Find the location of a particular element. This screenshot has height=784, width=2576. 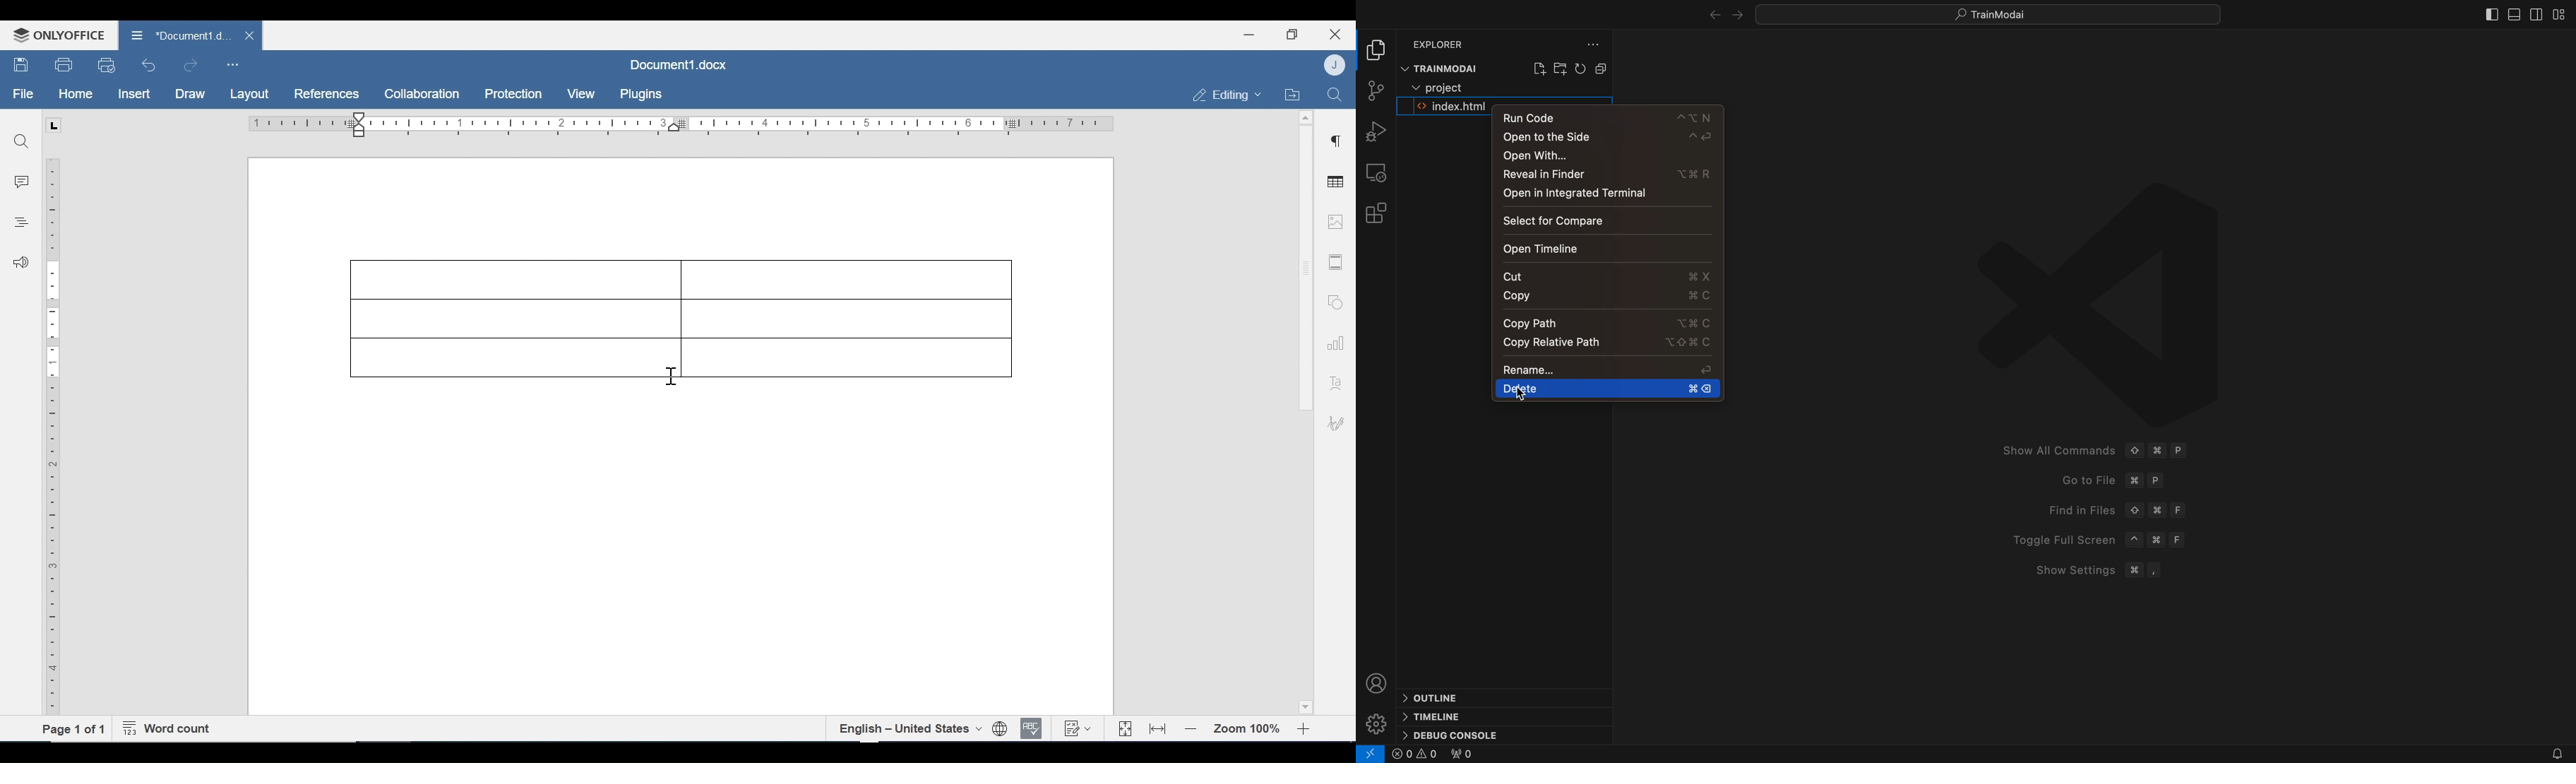

Paragraph Settings is located at coordinates (1336, 139).